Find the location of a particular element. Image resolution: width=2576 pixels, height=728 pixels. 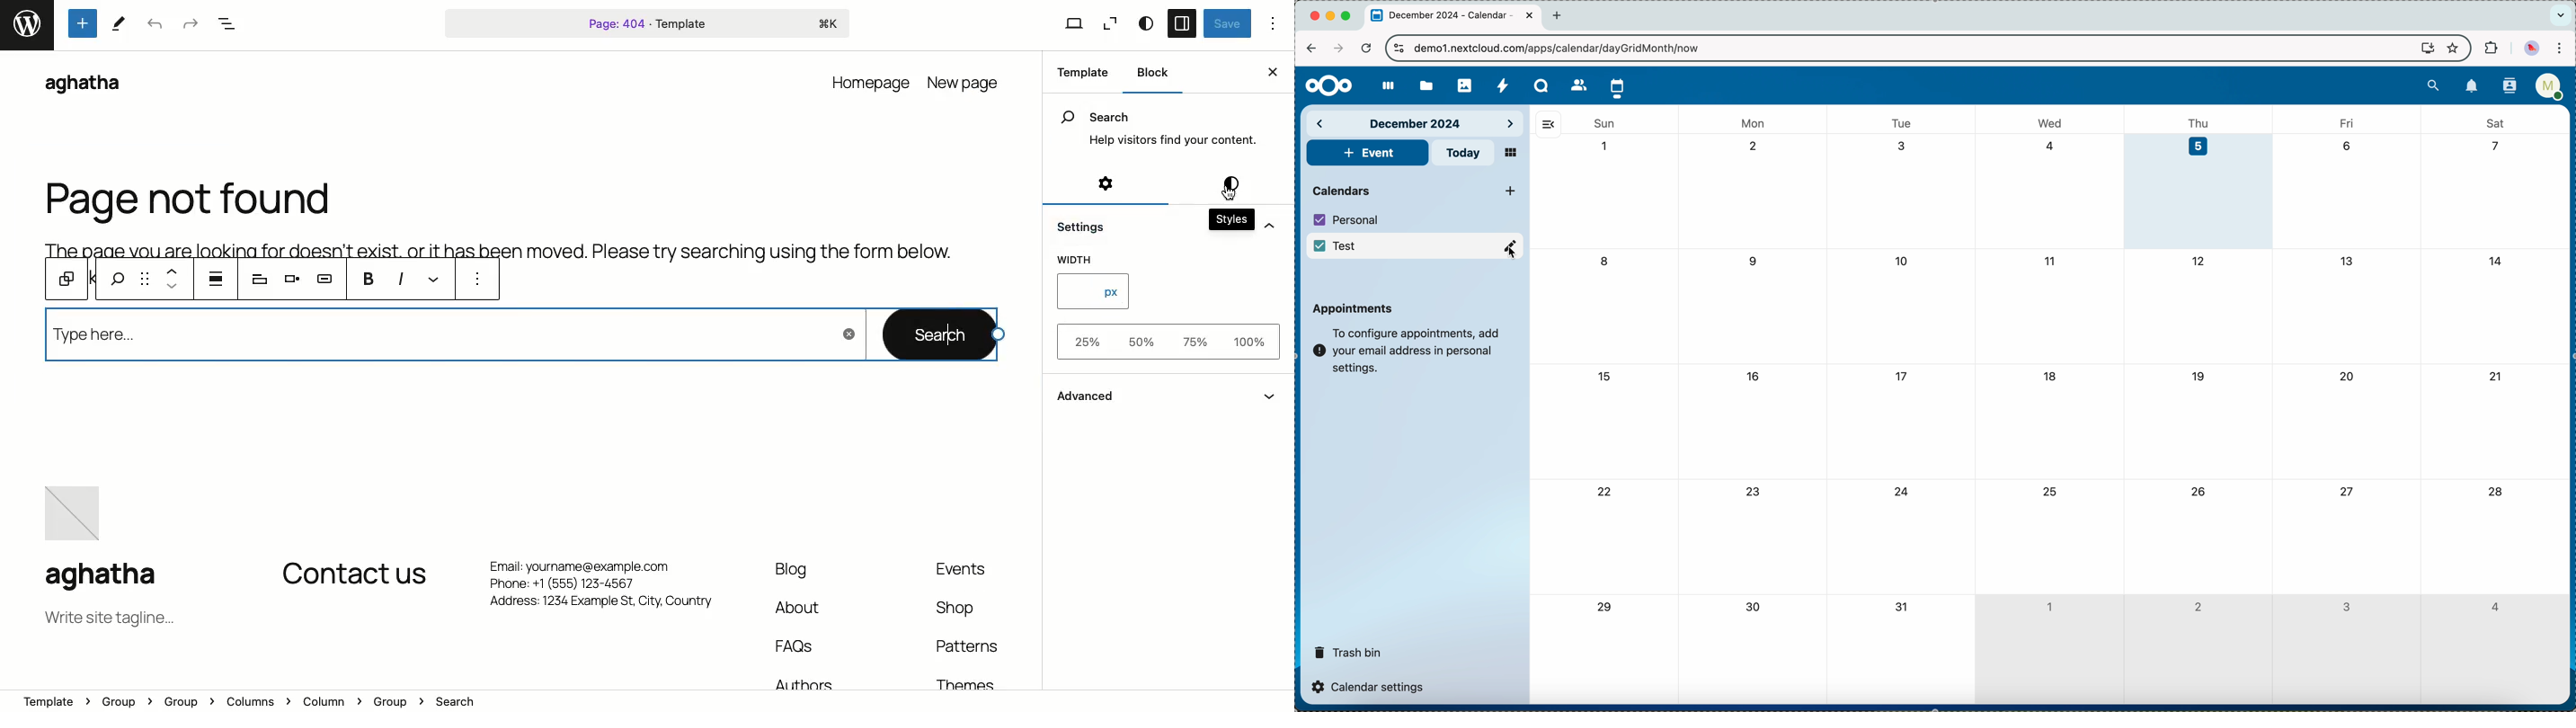

21 is located at coordinates (2495, 376).